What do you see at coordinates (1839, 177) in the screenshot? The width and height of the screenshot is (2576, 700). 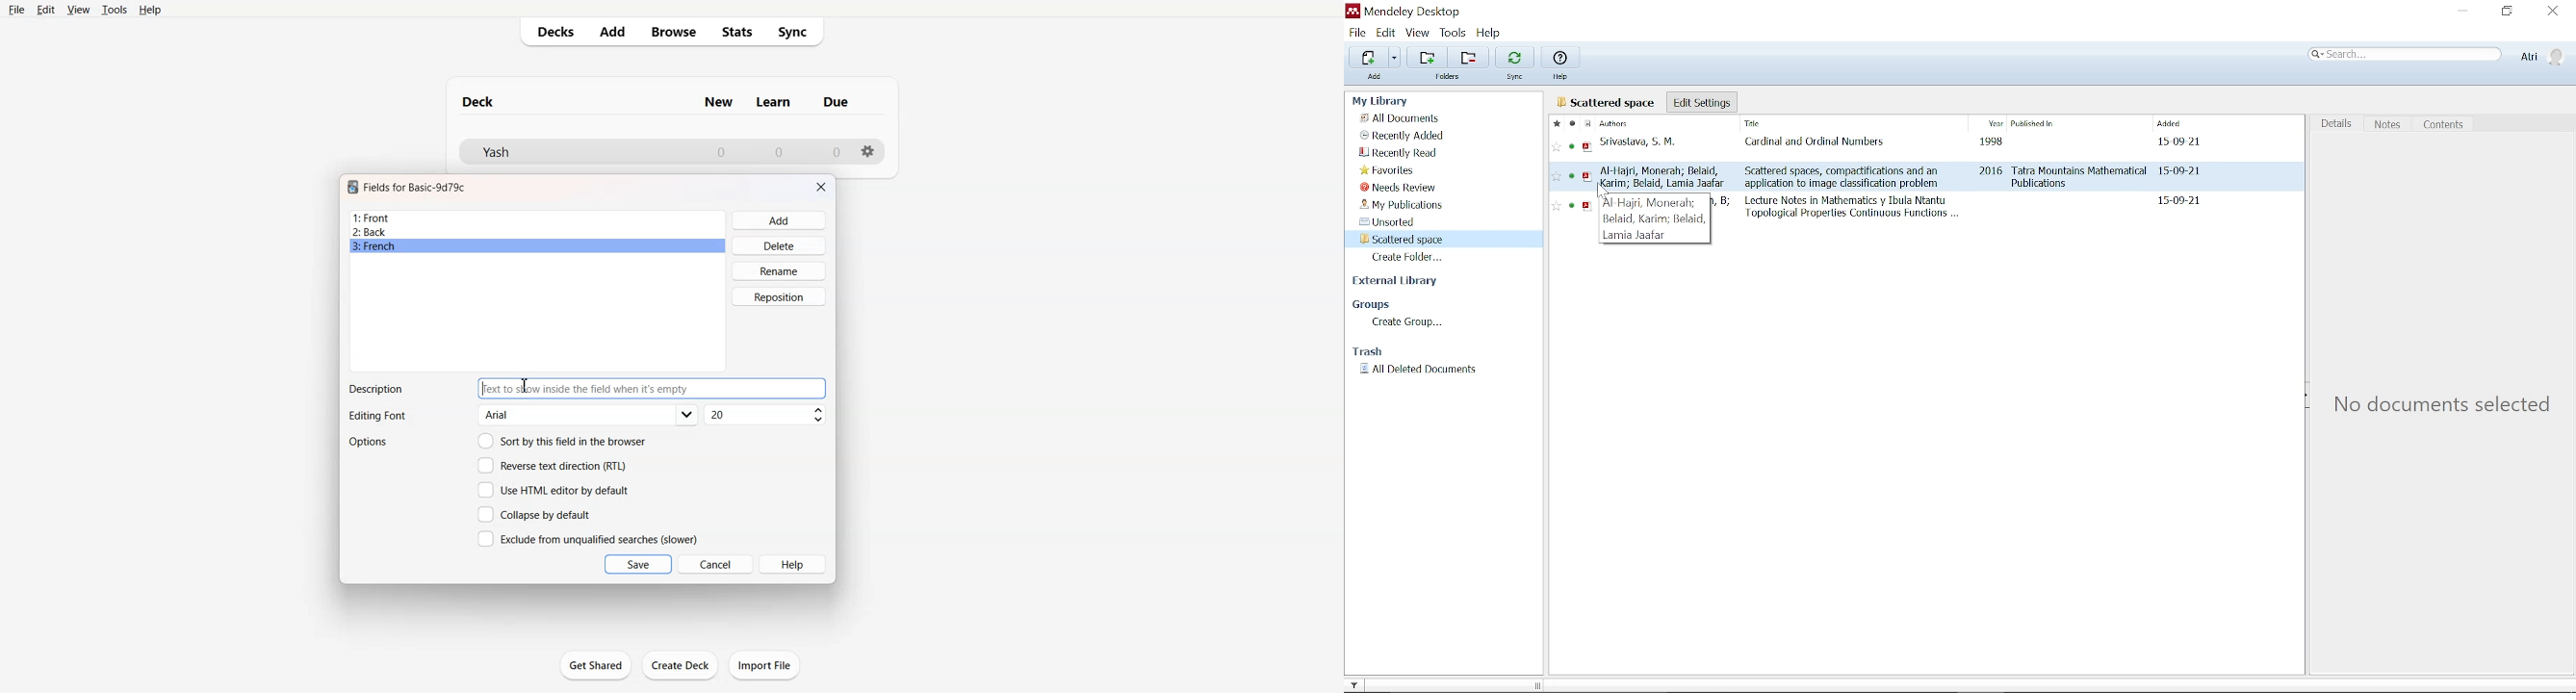 I see `title` at bounding box center [1839, 177].